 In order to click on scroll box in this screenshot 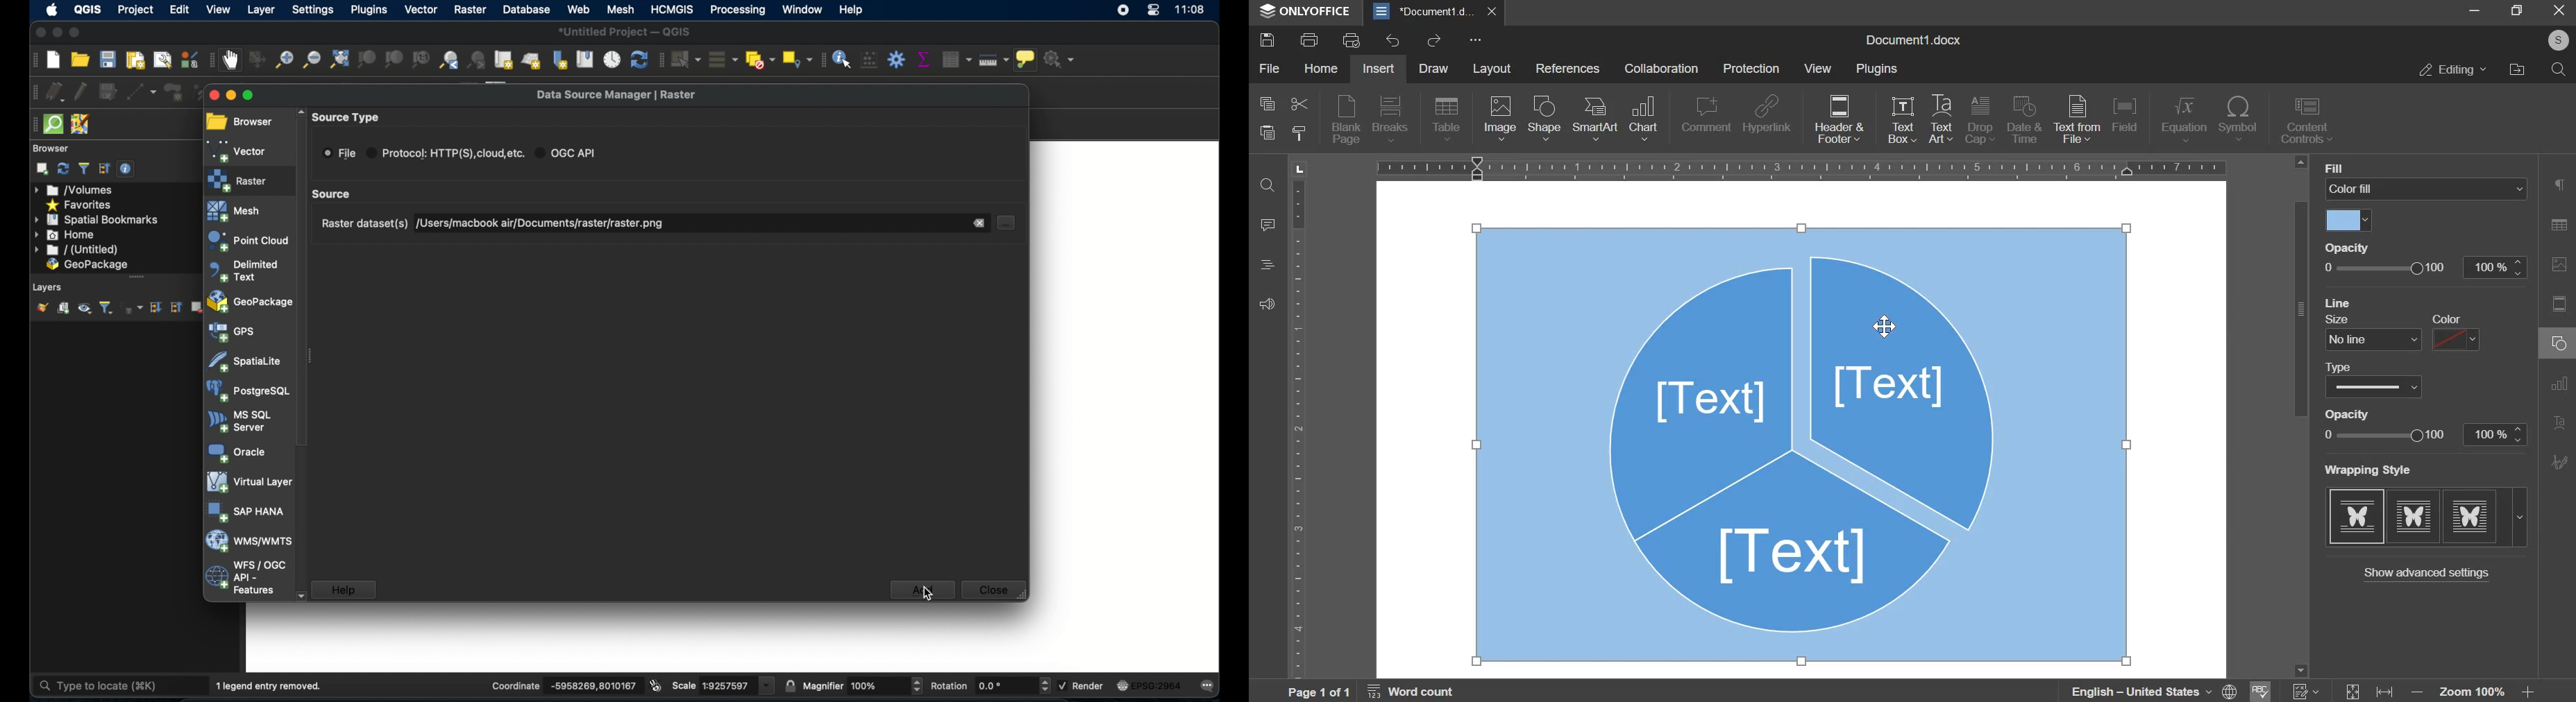, I will do `click(334, 194)`.